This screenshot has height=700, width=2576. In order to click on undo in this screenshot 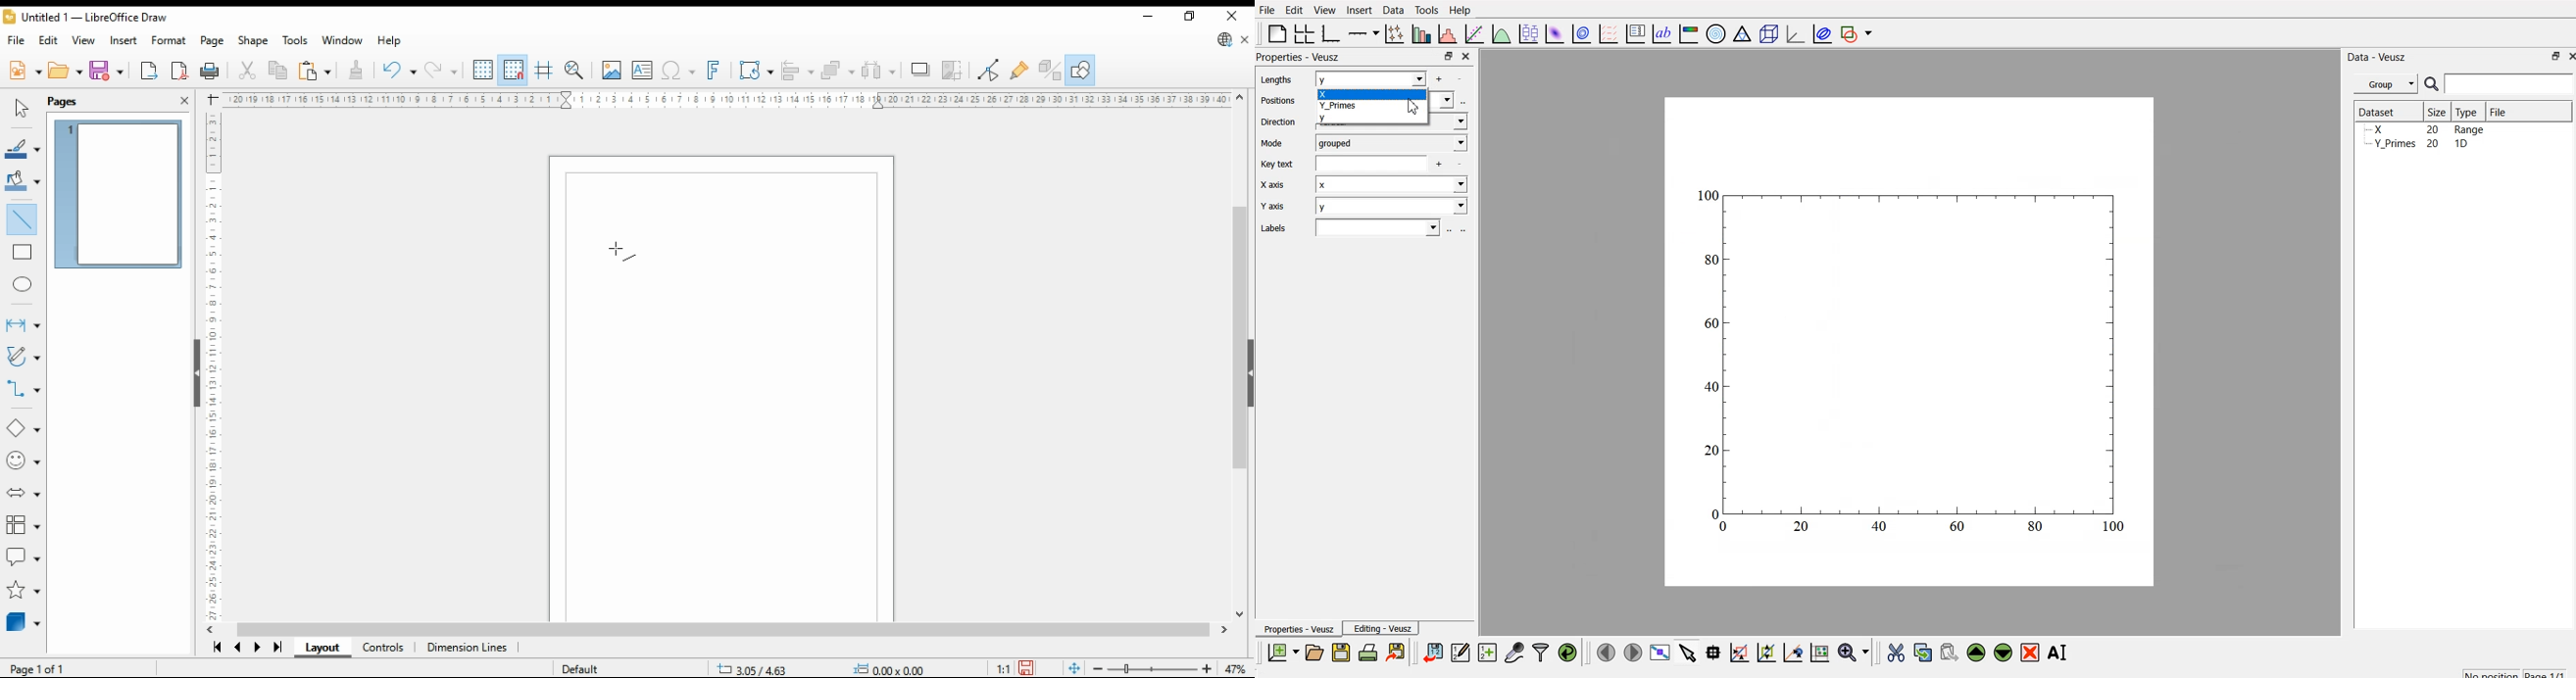, I will do `click(443, 71)`.